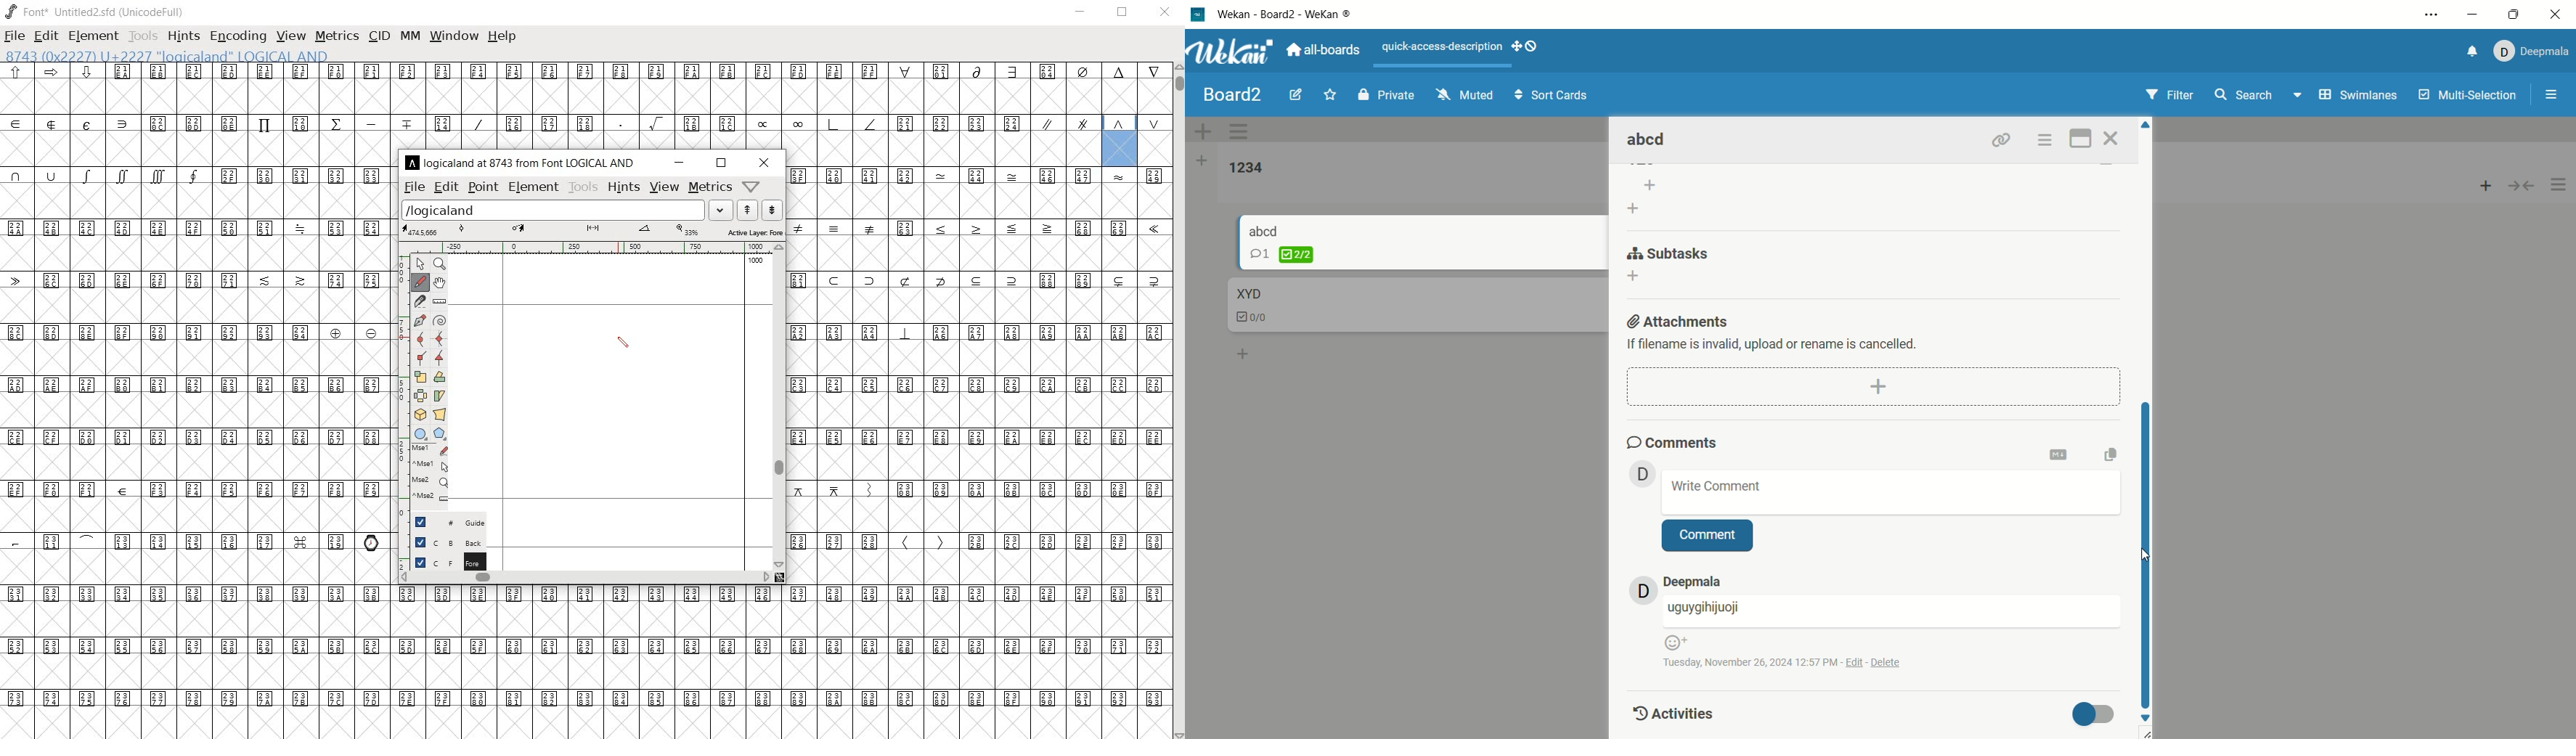 The image size is (2576, 756). What do you see at coordinates (584, 577) in the screenshot?
I see `scrollbar` at bounding box center [584, 577].